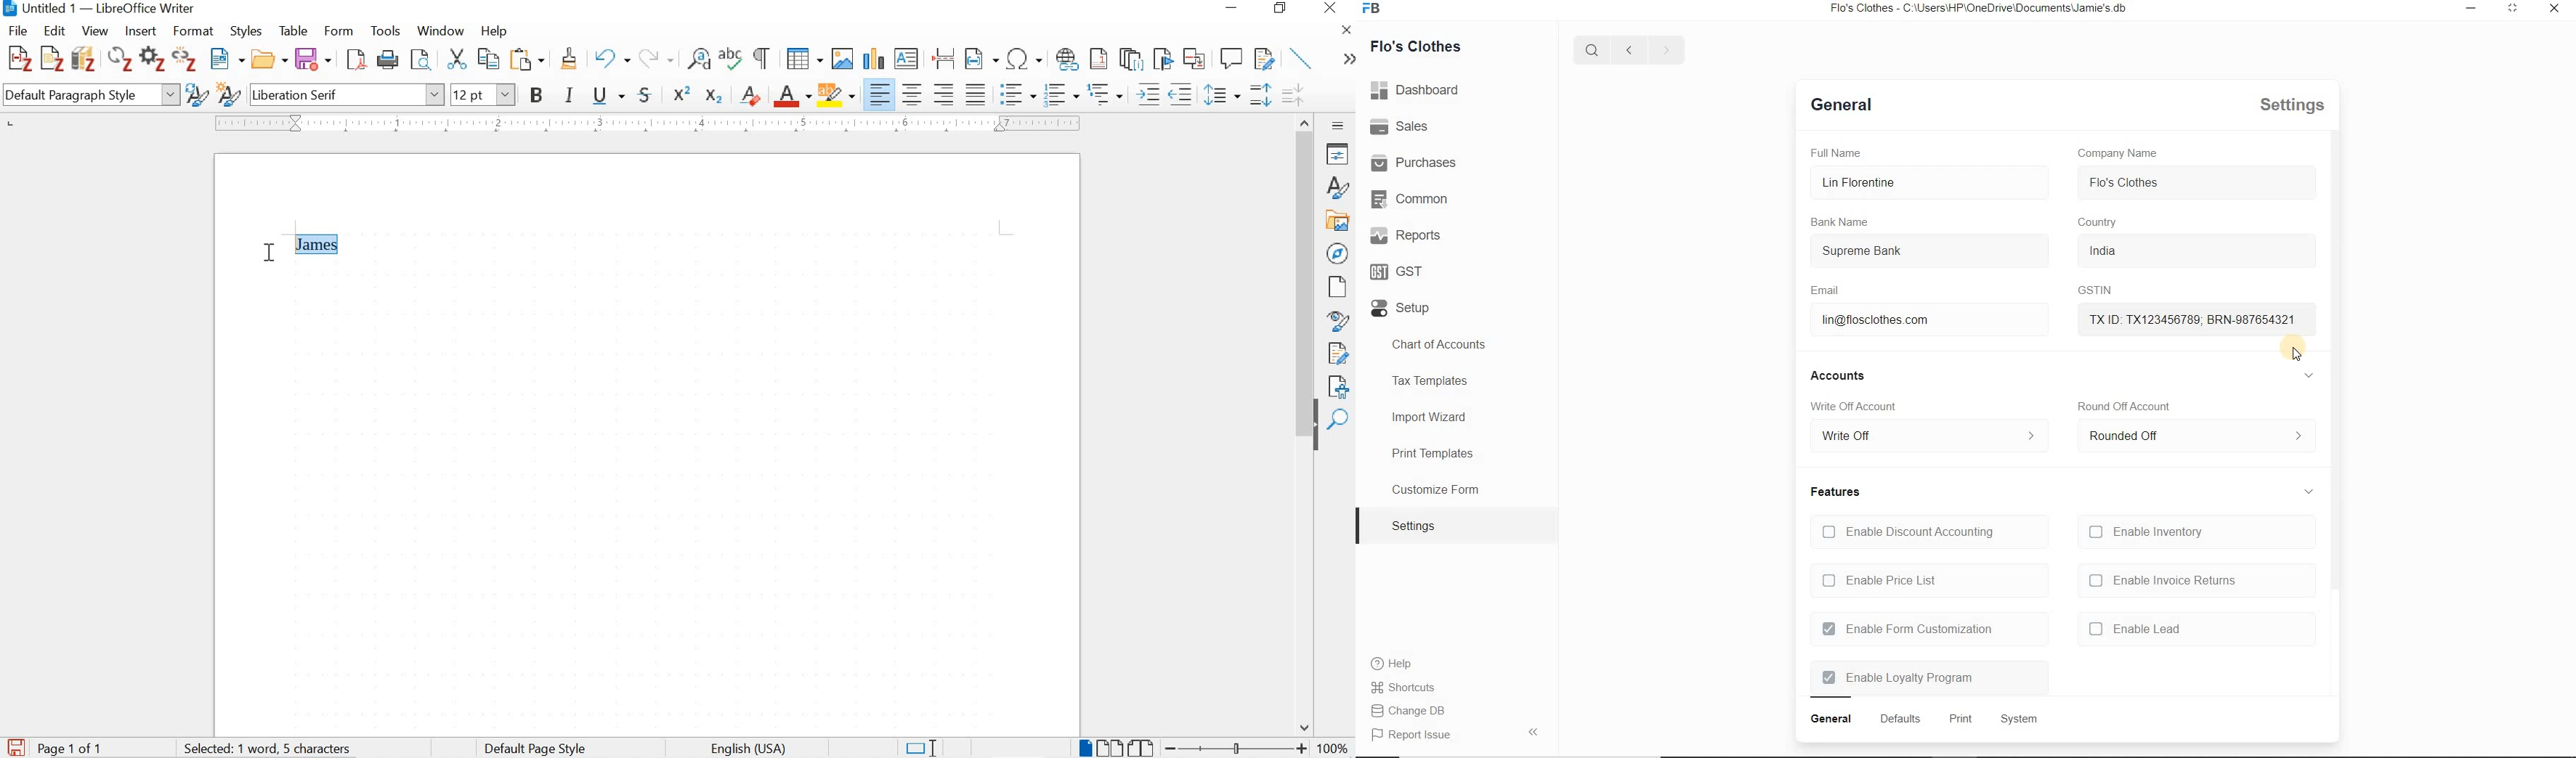  What do you see at coordinates (1402, 128) in the screenshot?
I see `Sales` at bounding box center [1402, 128].